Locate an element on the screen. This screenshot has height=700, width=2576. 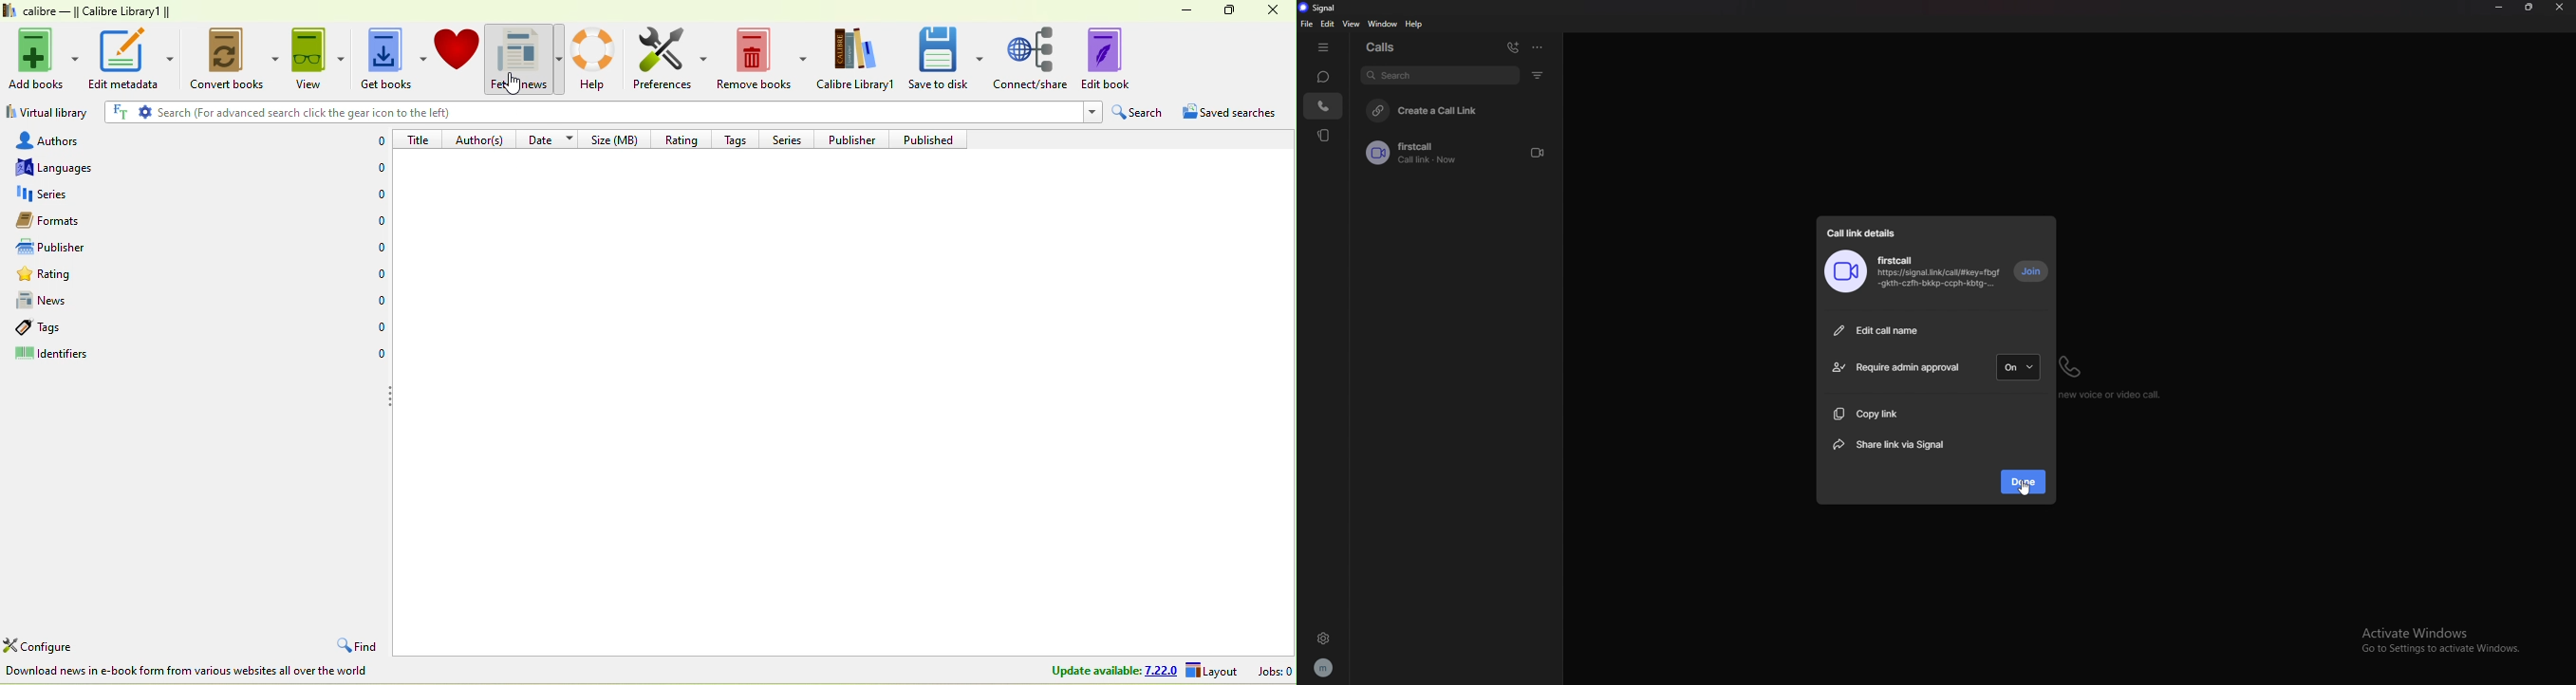
authors is located at coordinates (146, 139).